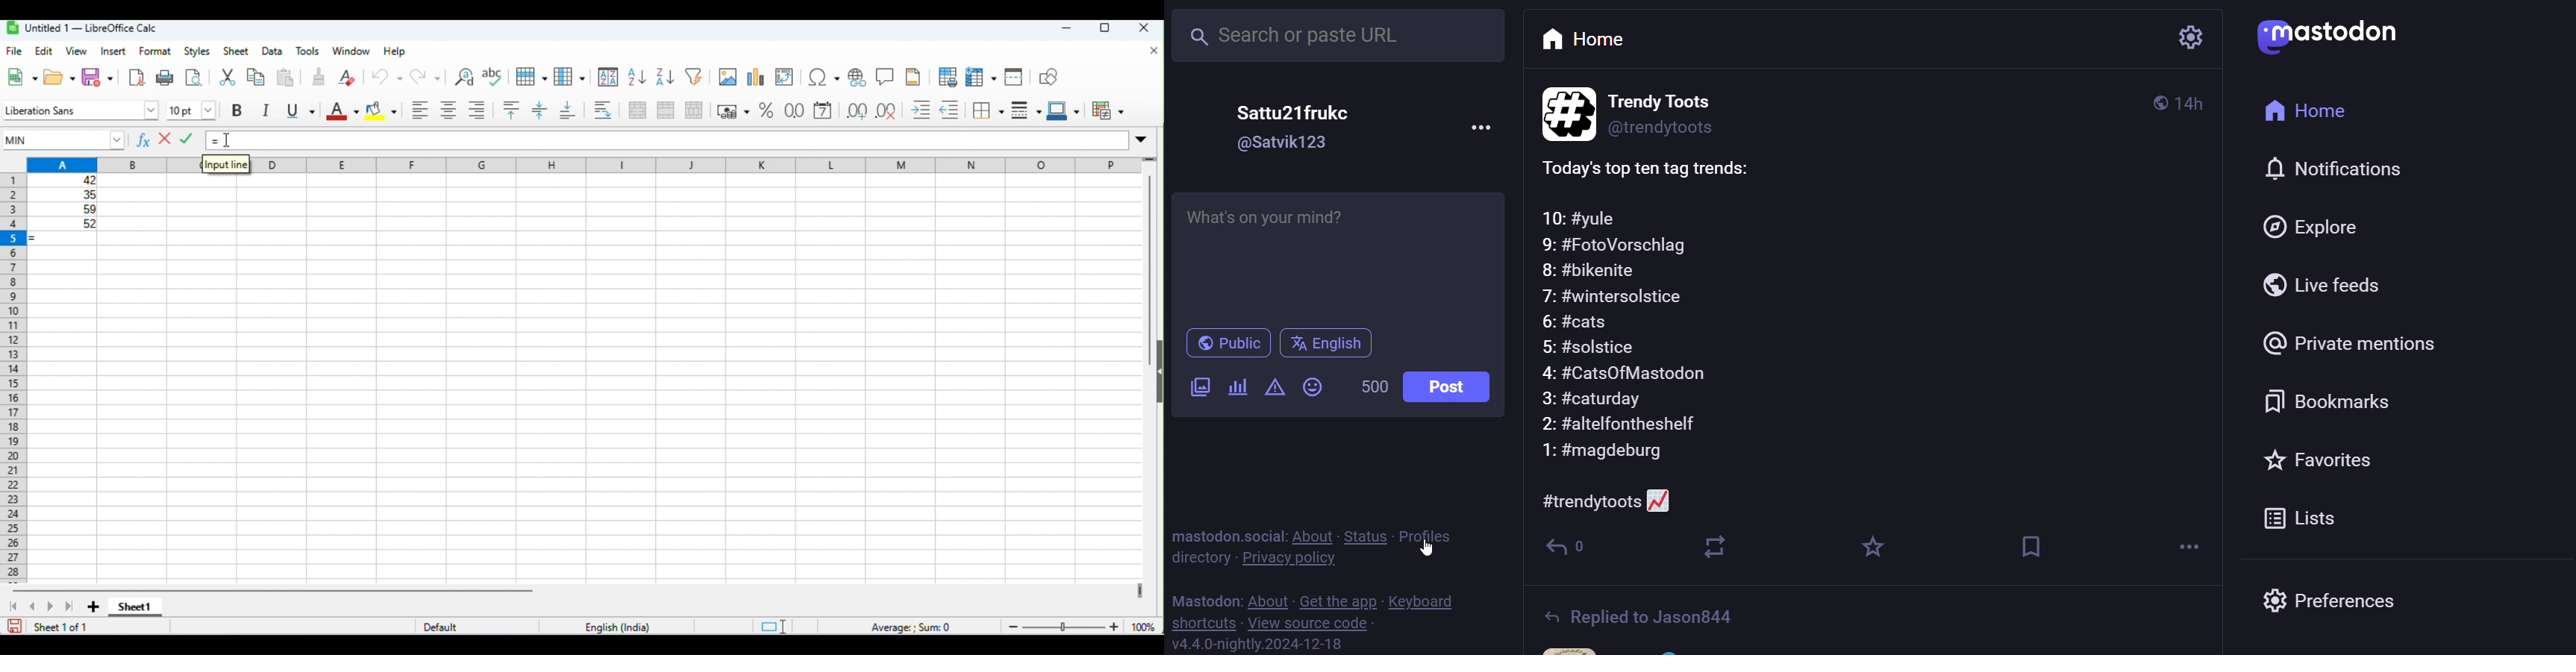 This screenshot has width=2576, height=672. What do you see at coordinates (137, 78) in the screenshot?
I see `export as pdf` at bounding box center [137, 78].